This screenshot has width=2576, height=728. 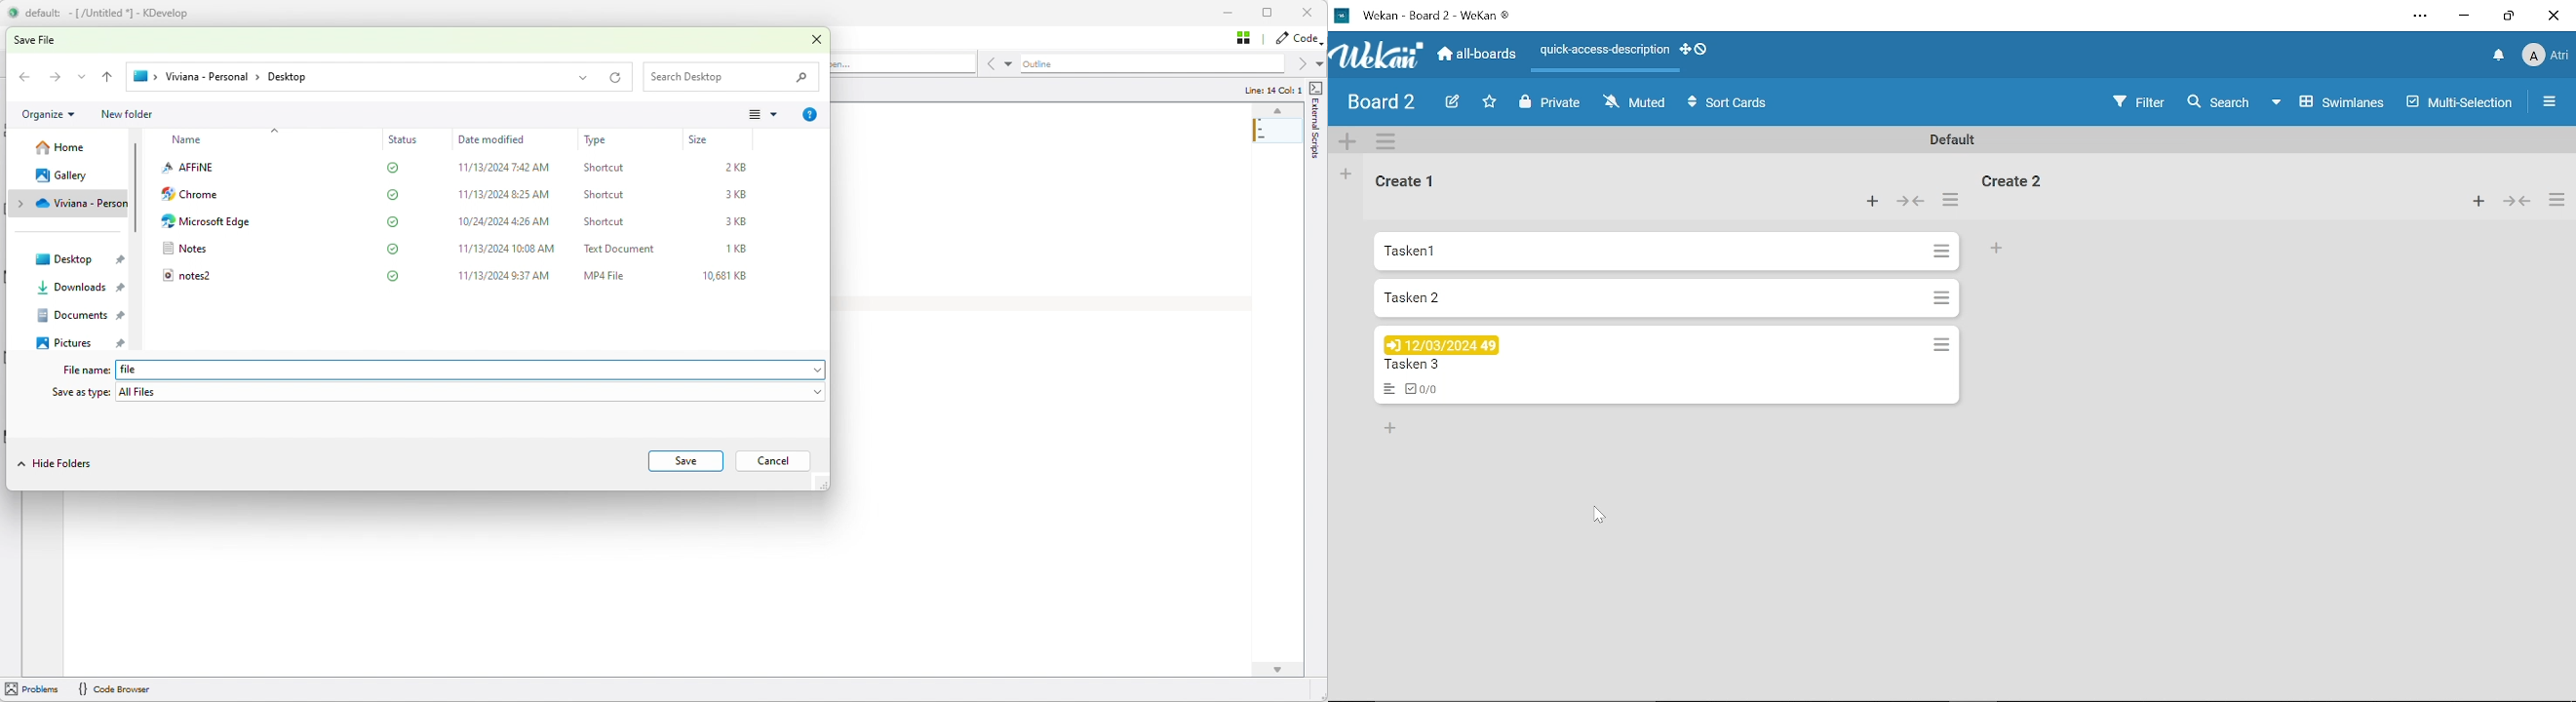 I want to click on Minimize, so click(x=2465, y=17).